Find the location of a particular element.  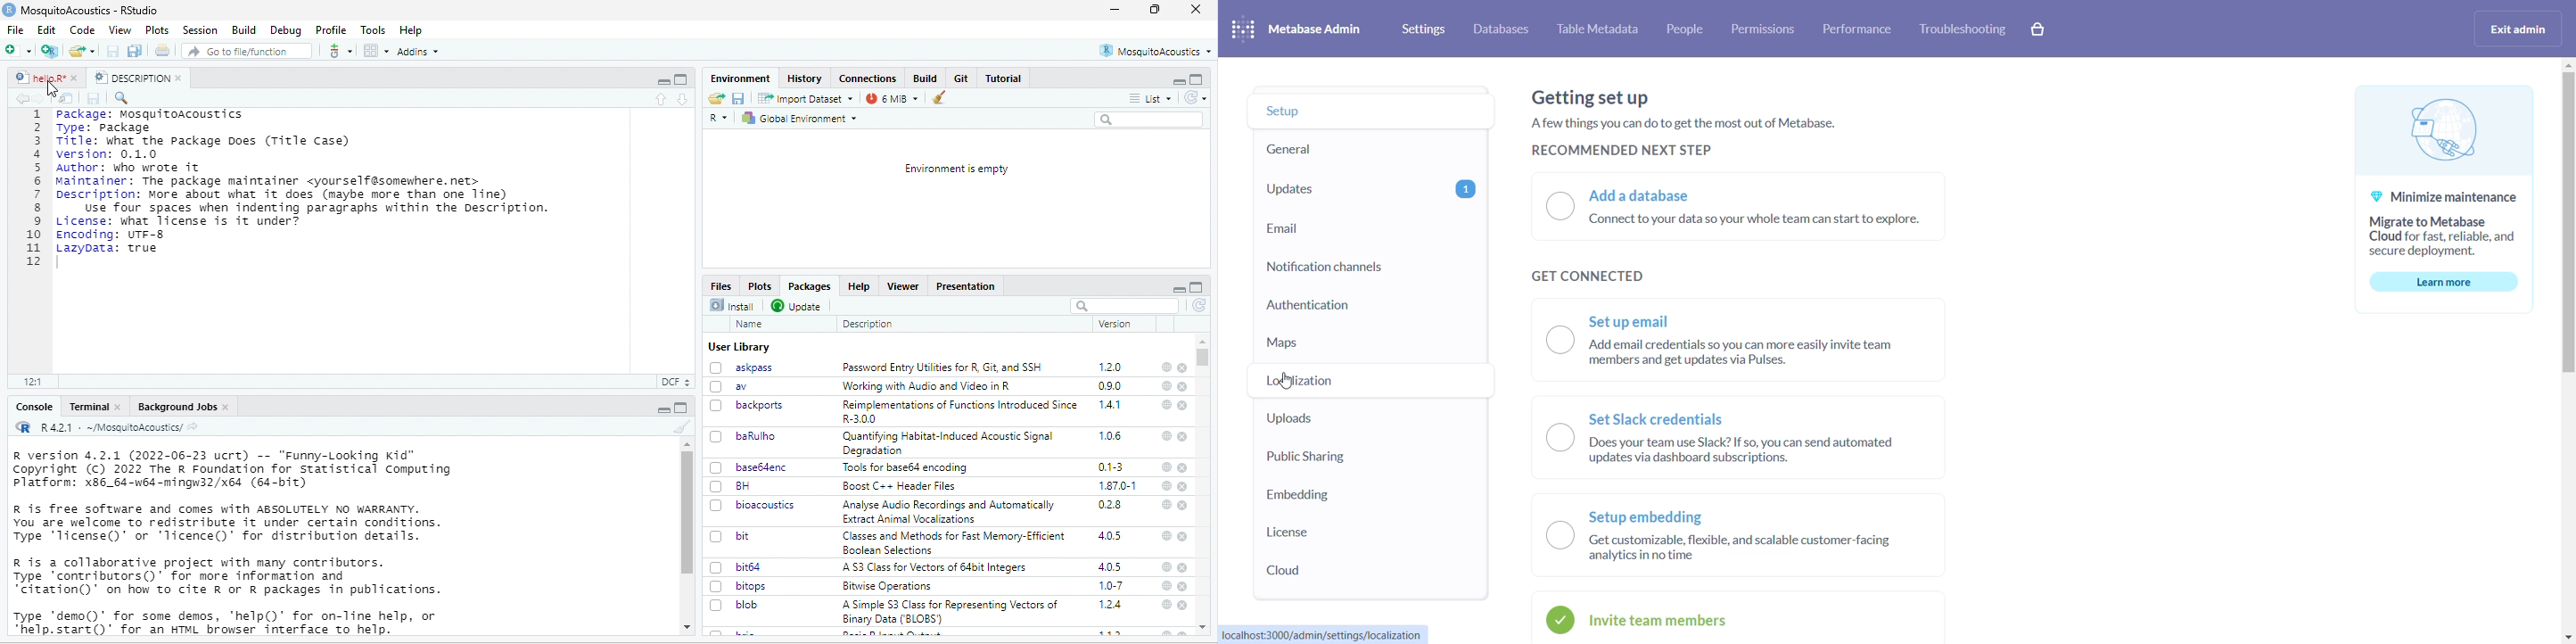

Import Dataset is located at coordinates (805, 98).